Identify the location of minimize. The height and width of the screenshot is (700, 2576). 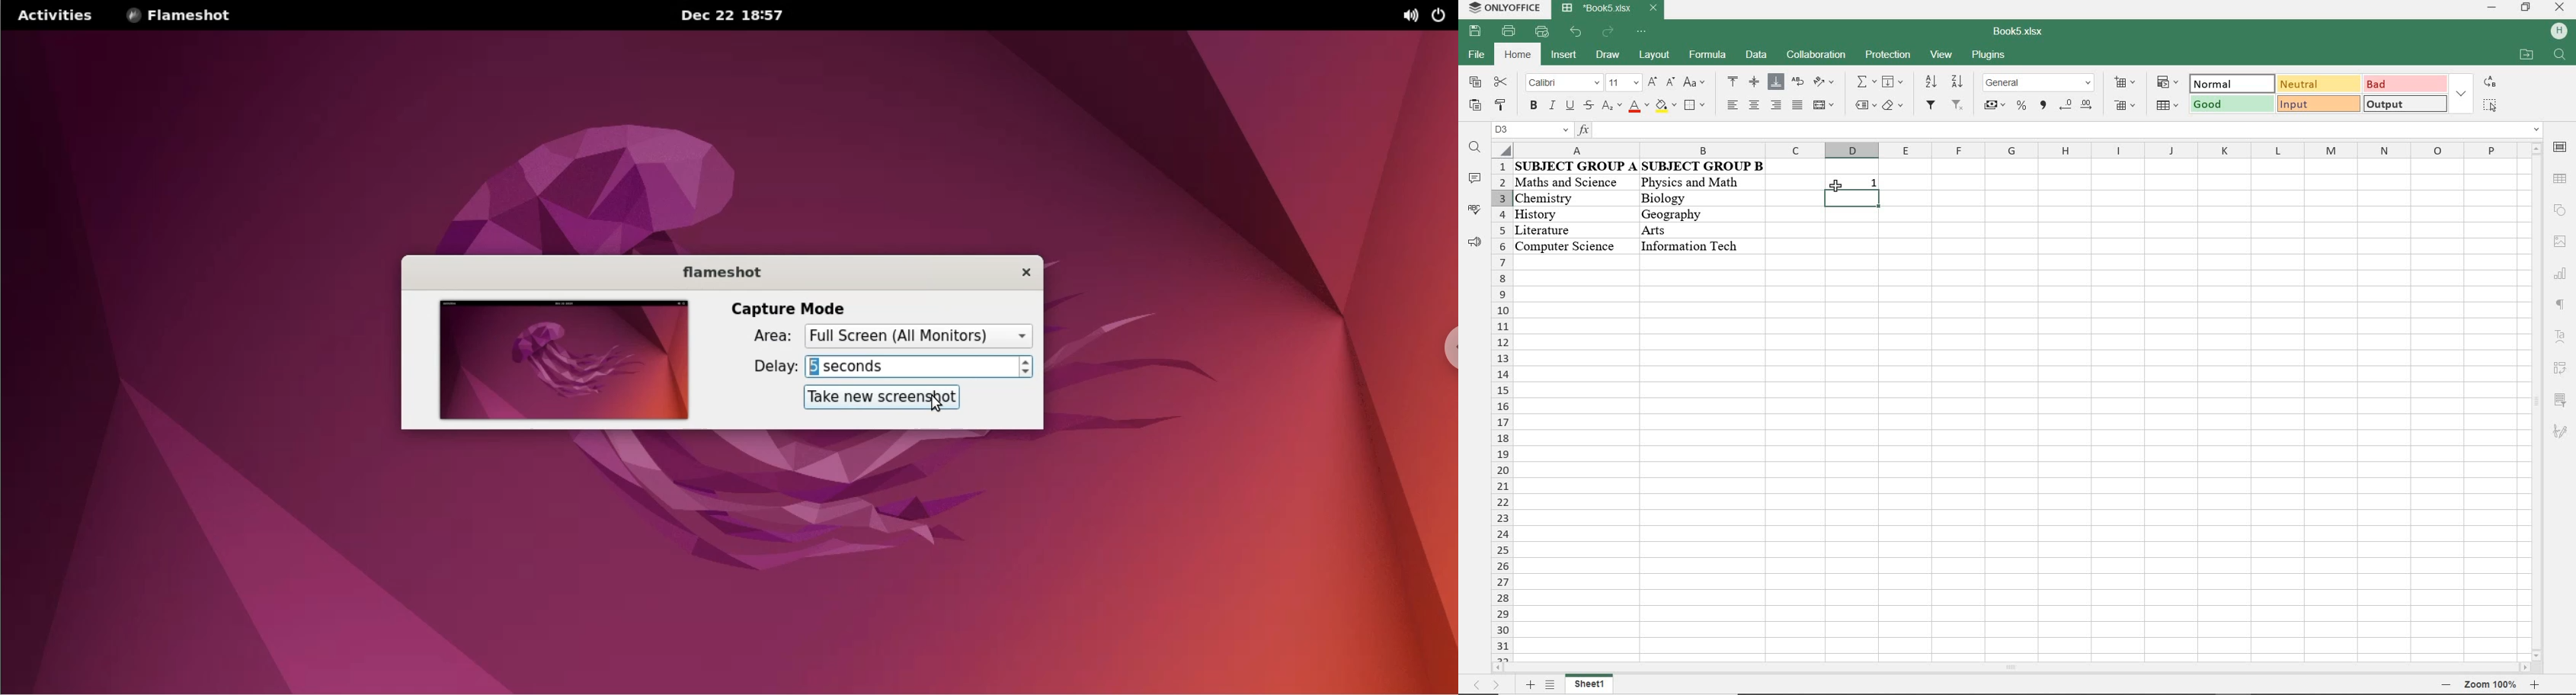
(2491, 7).